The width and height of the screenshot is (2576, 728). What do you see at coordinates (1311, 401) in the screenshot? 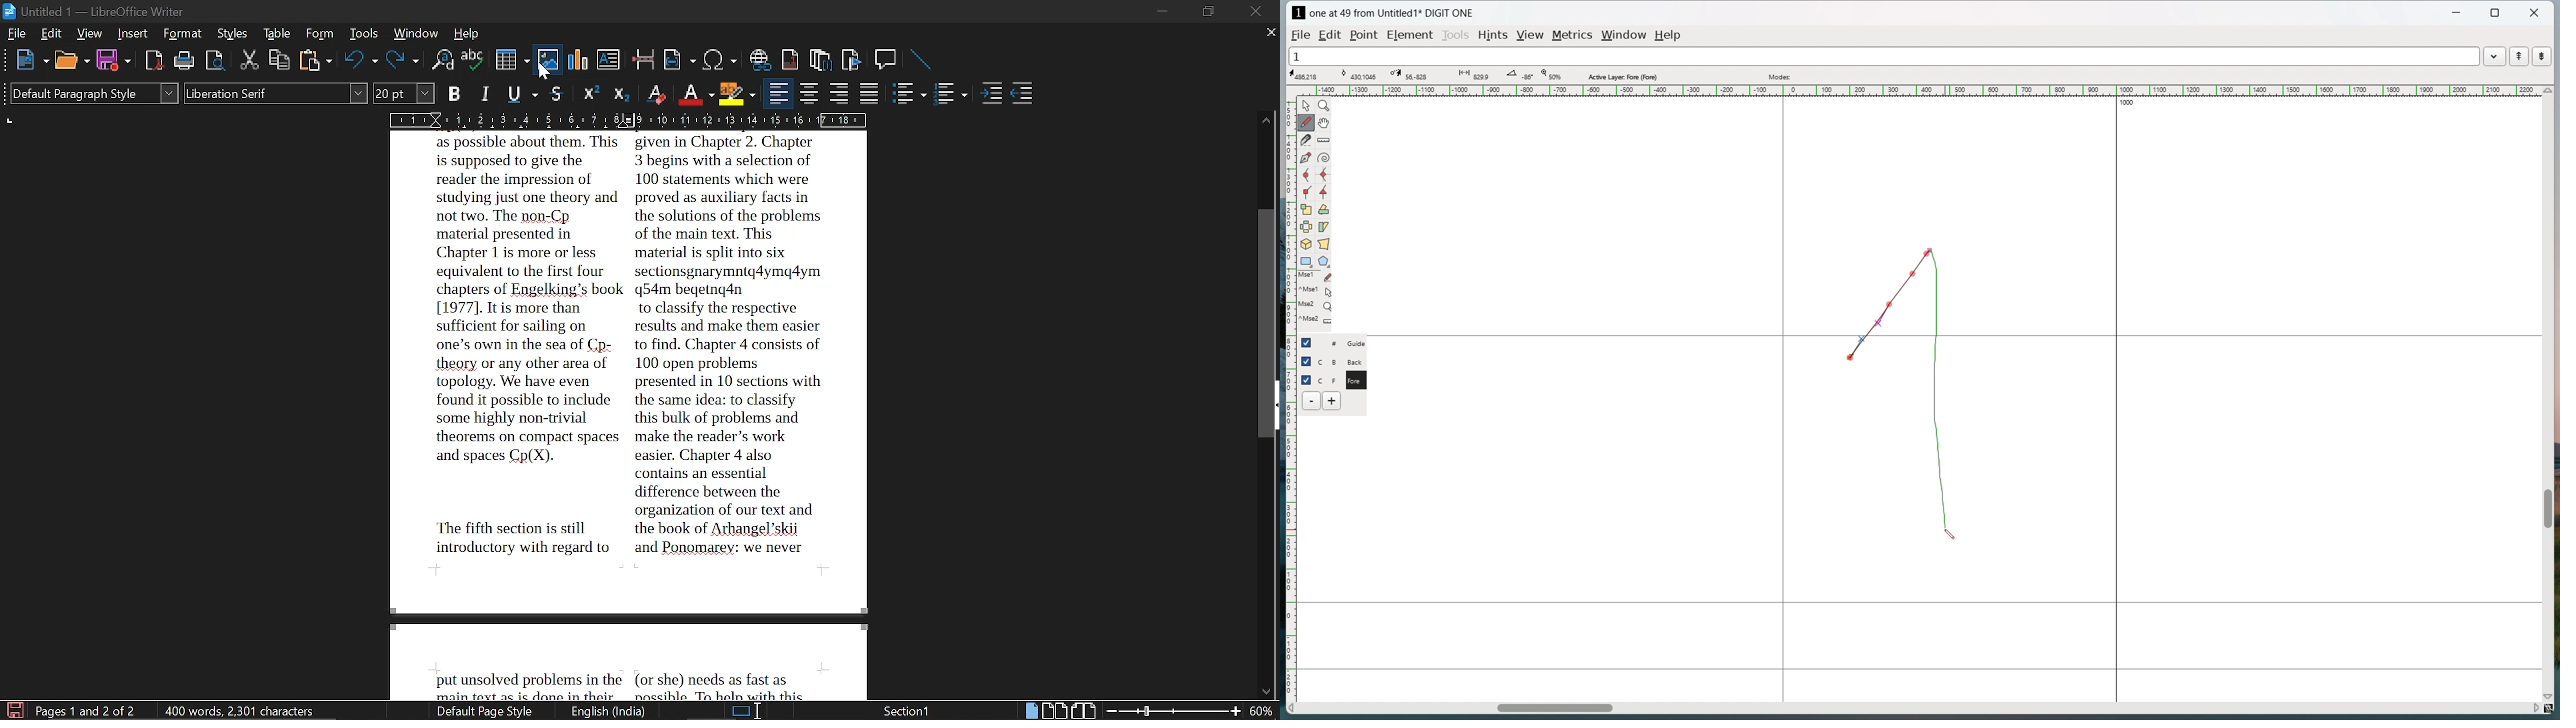
I see `delete layer` at bounding box center [1311, 401].